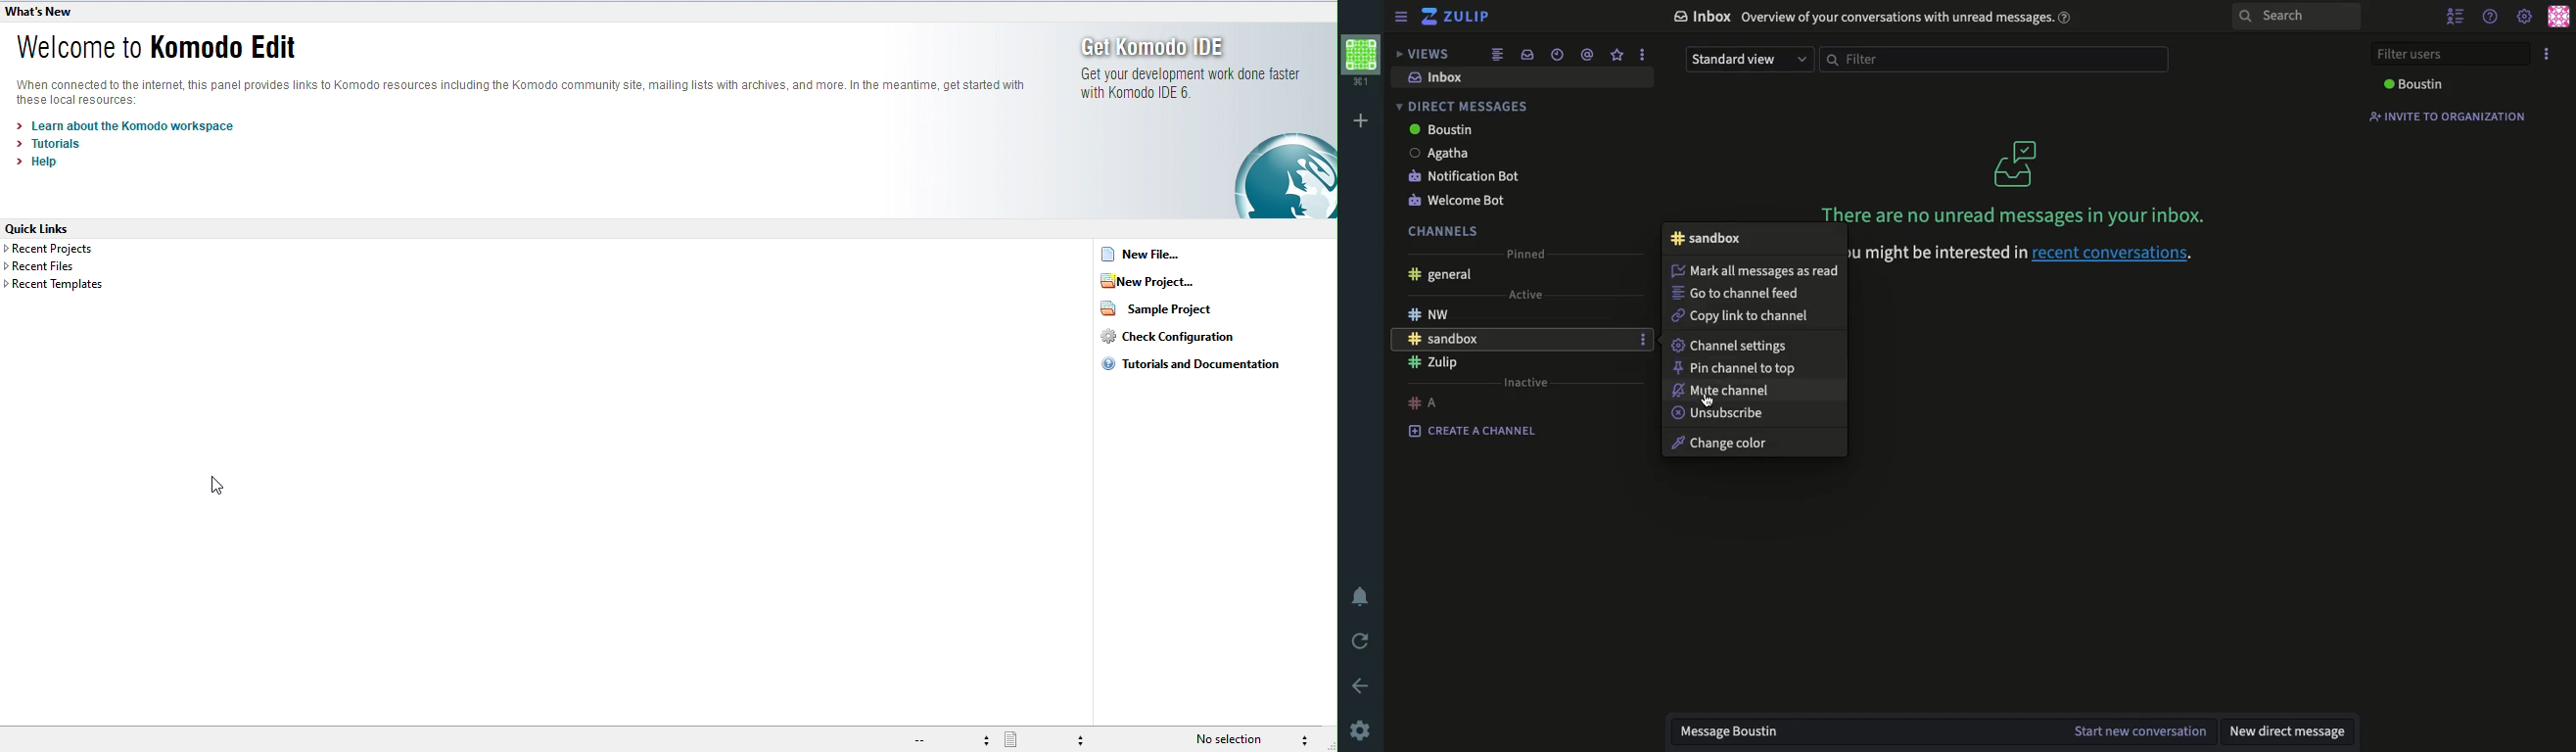 The height and width of the screenshot is (756, 2576). I want to click on user profile, so click(2561, 15).